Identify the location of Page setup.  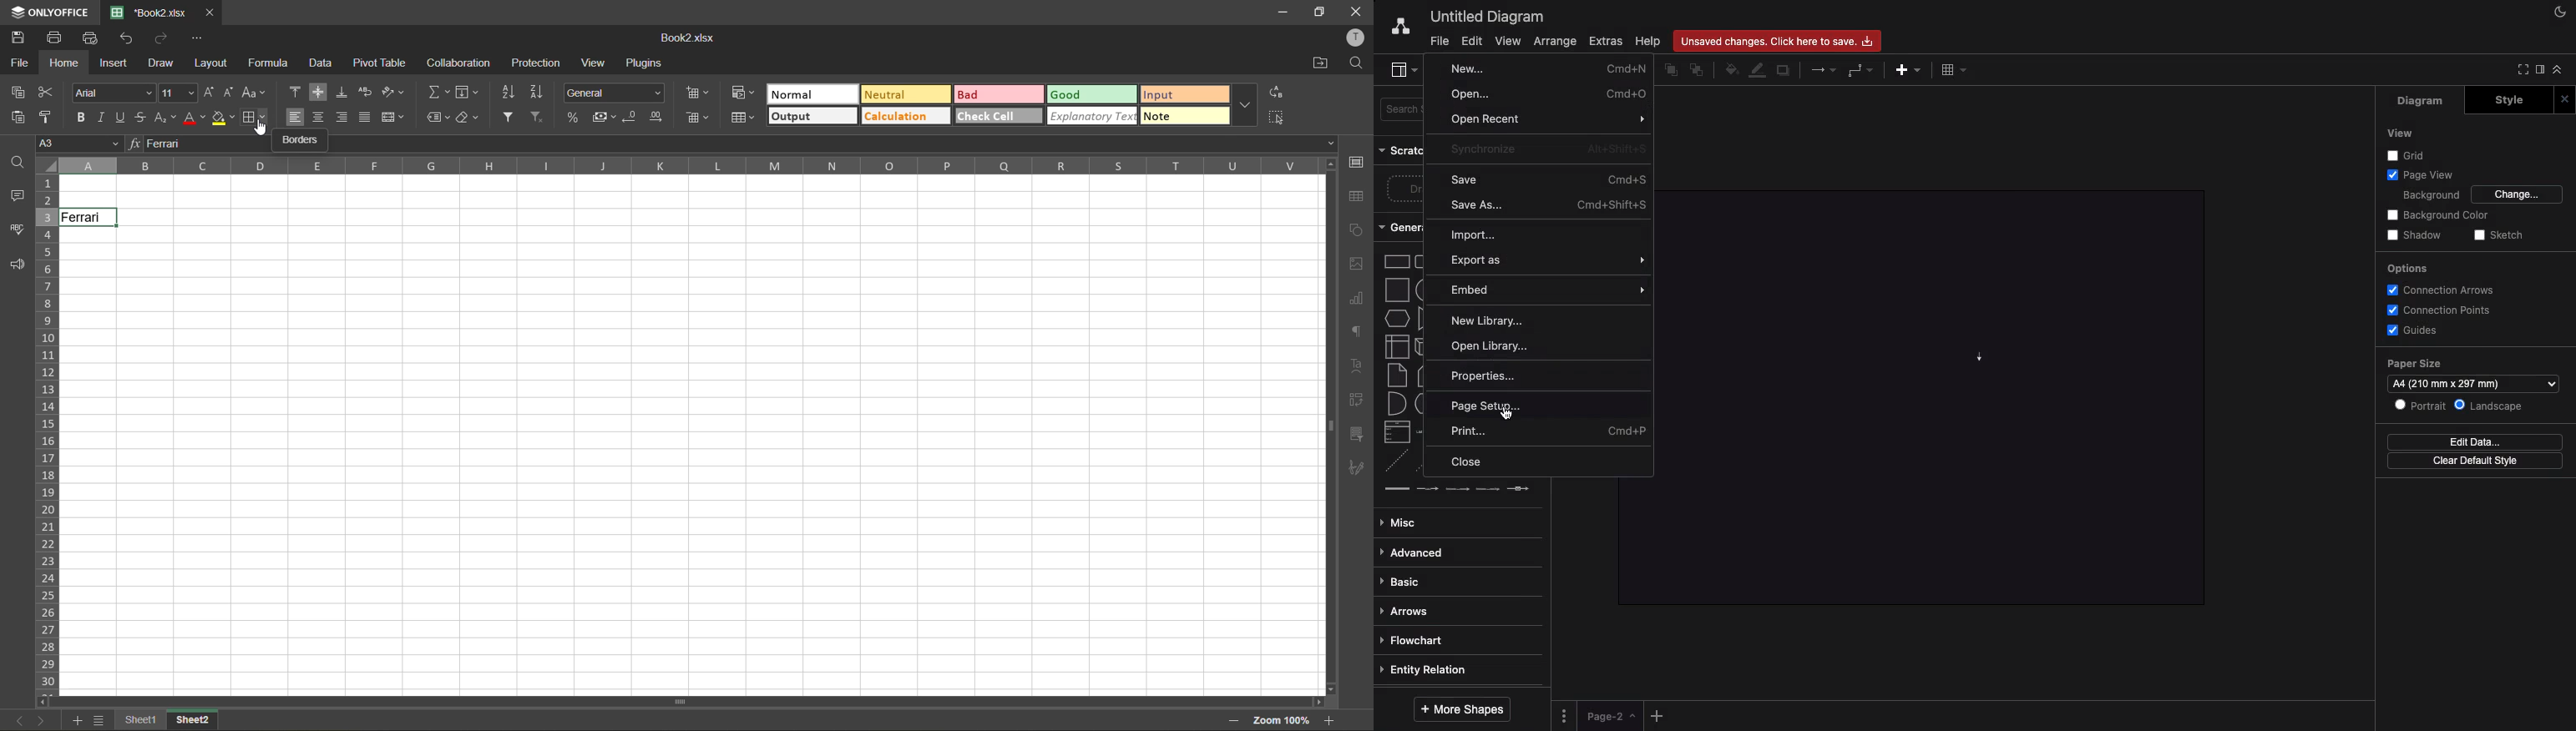
(1487, 406).